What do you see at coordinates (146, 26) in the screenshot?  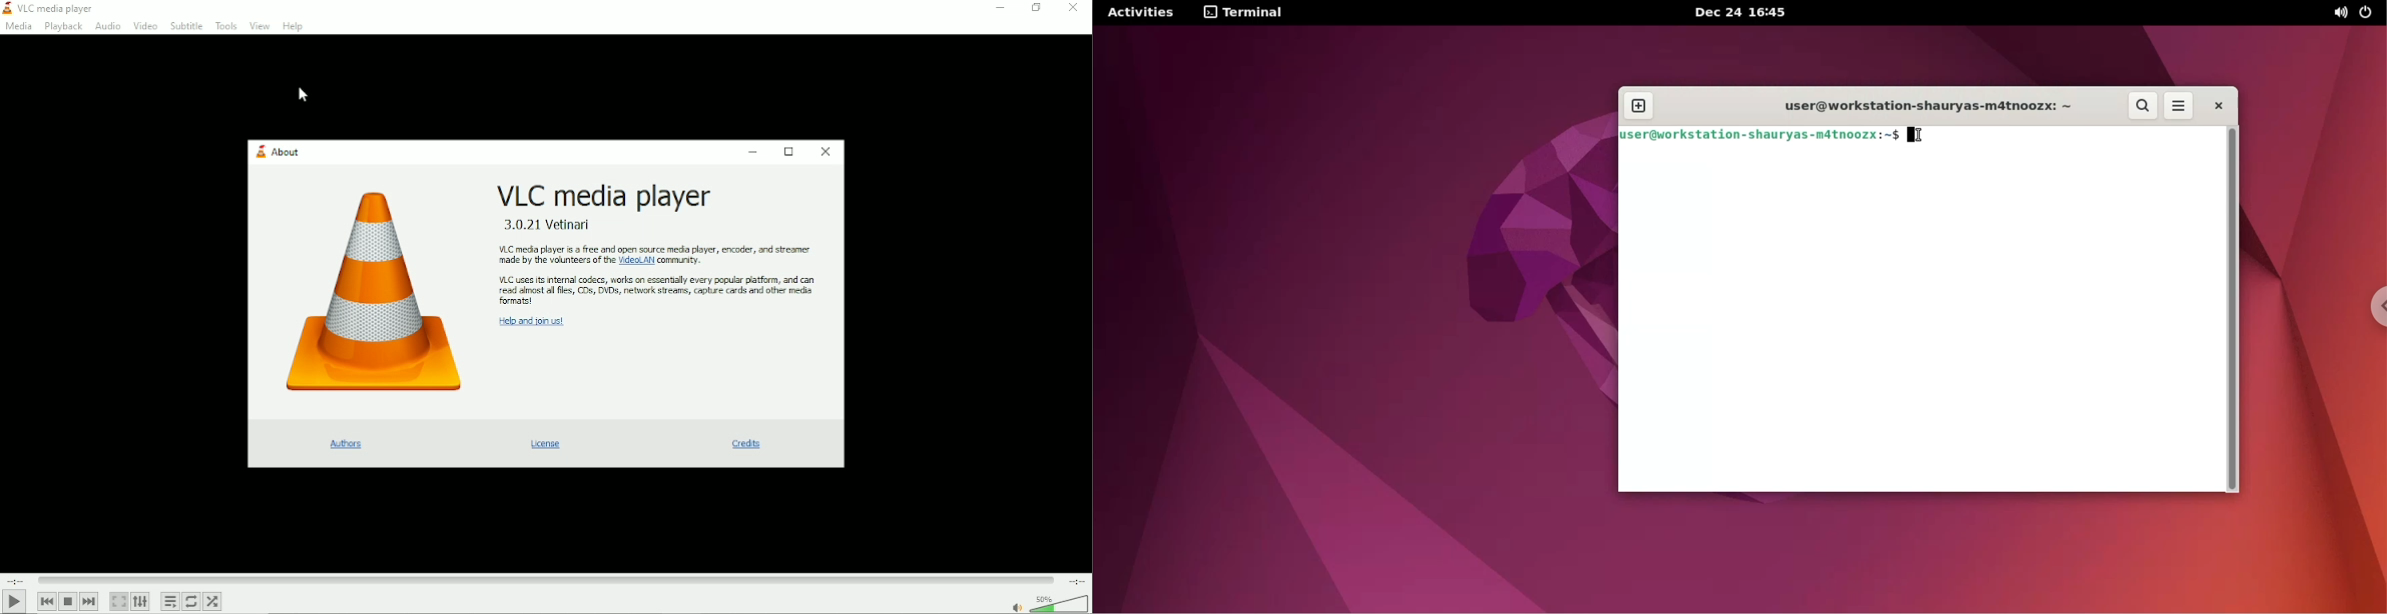 I see `Video` at bounding box center [146, 26].